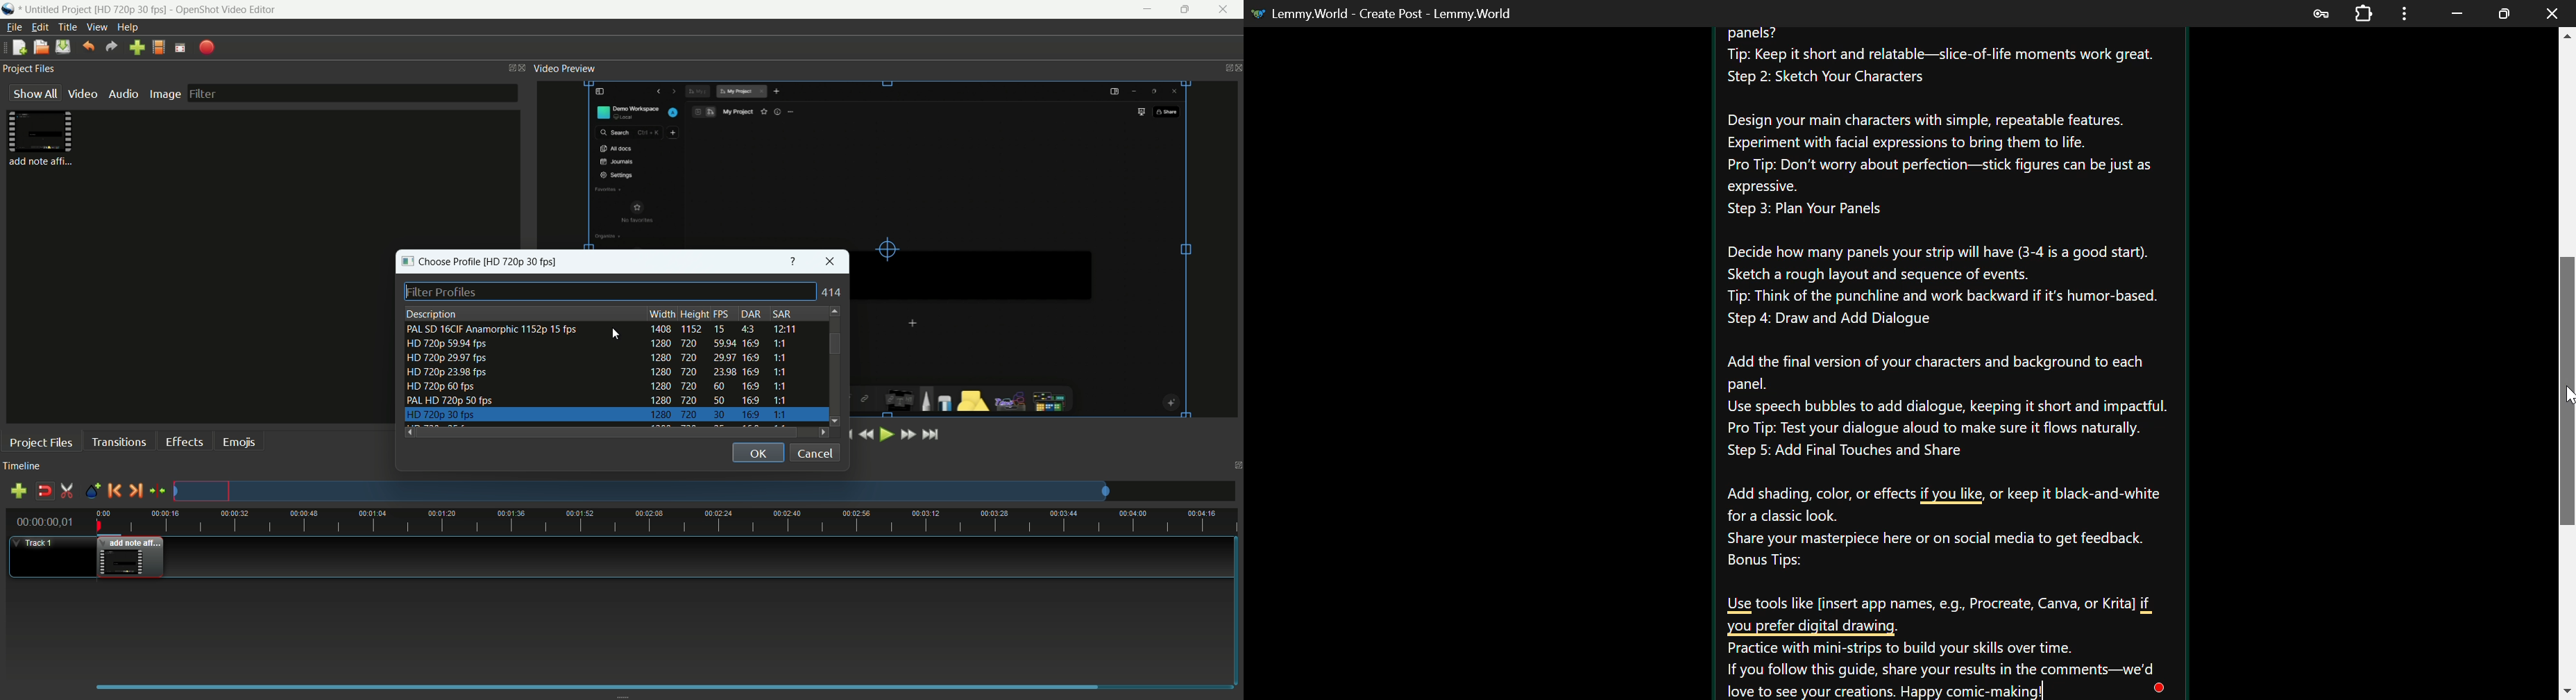 This screenshot has height=700, width=2576. What do you see at coordinates (40, 443) in the screenshot?
I see `project files` at bounding box center [40, 443].